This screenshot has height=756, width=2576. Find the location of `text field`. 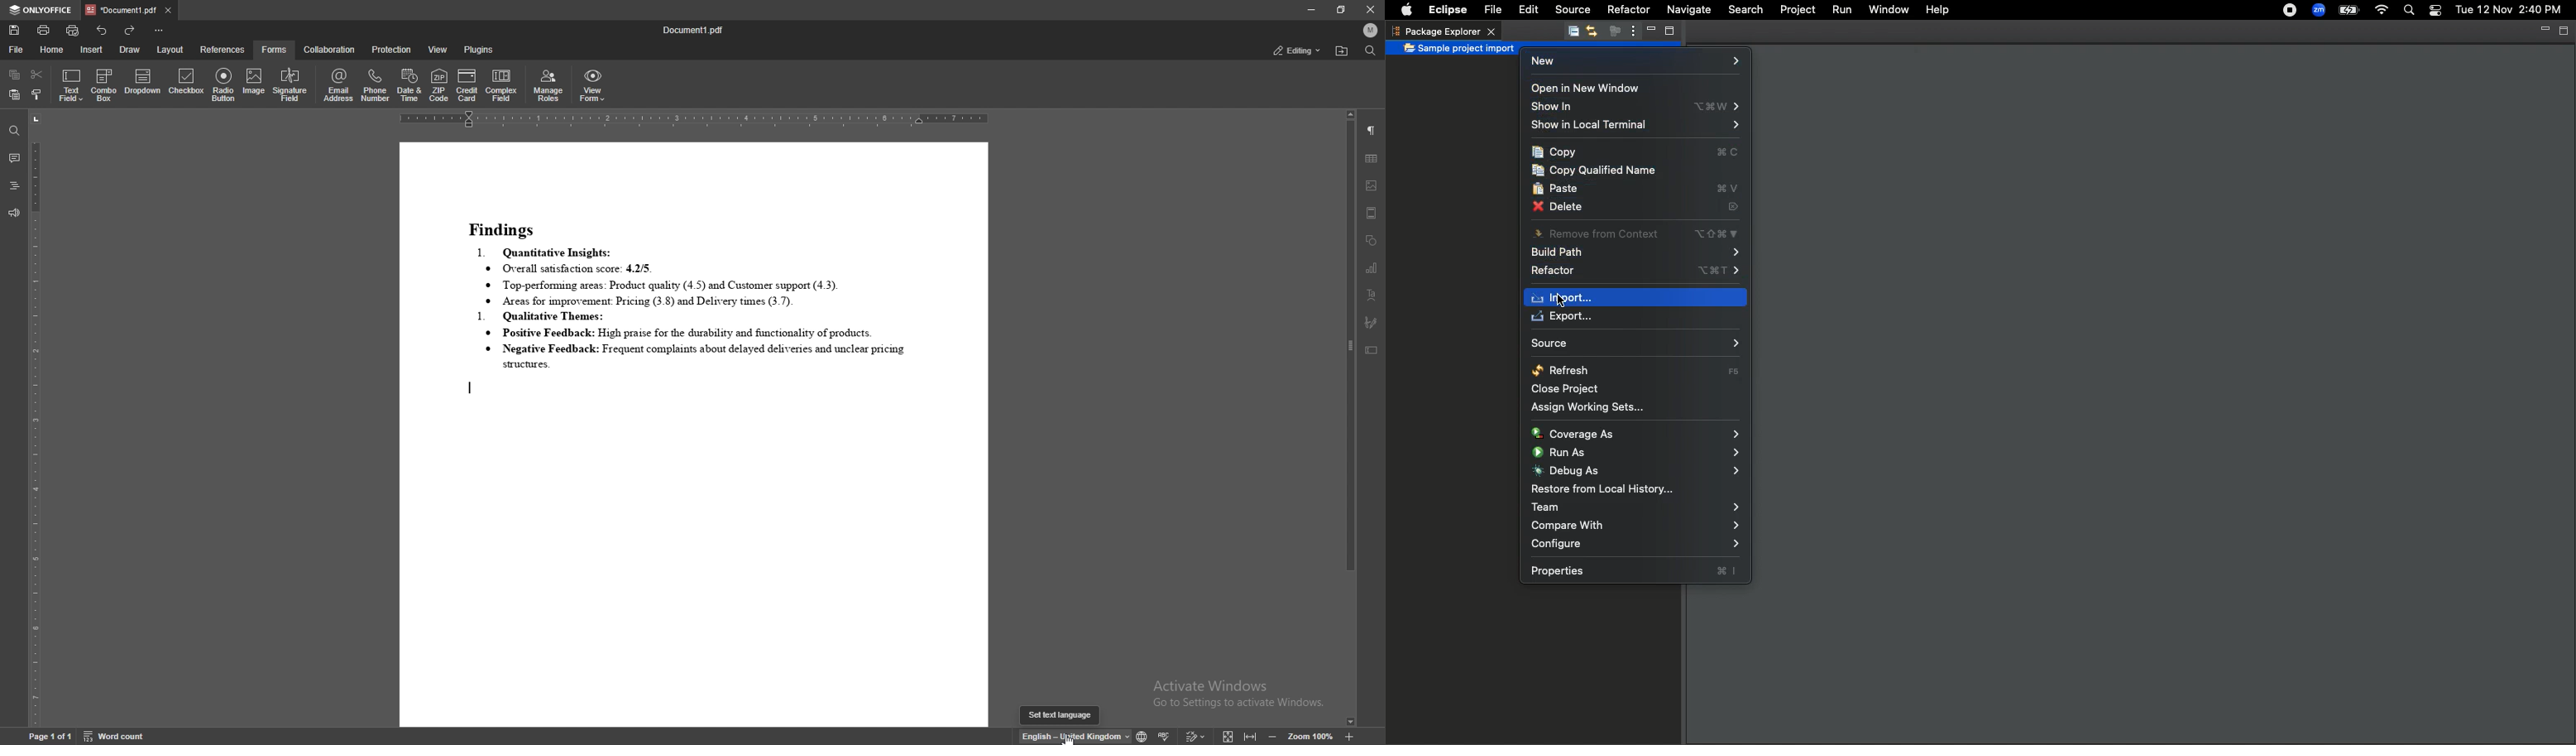

text field is located at coordinates (71, 85).